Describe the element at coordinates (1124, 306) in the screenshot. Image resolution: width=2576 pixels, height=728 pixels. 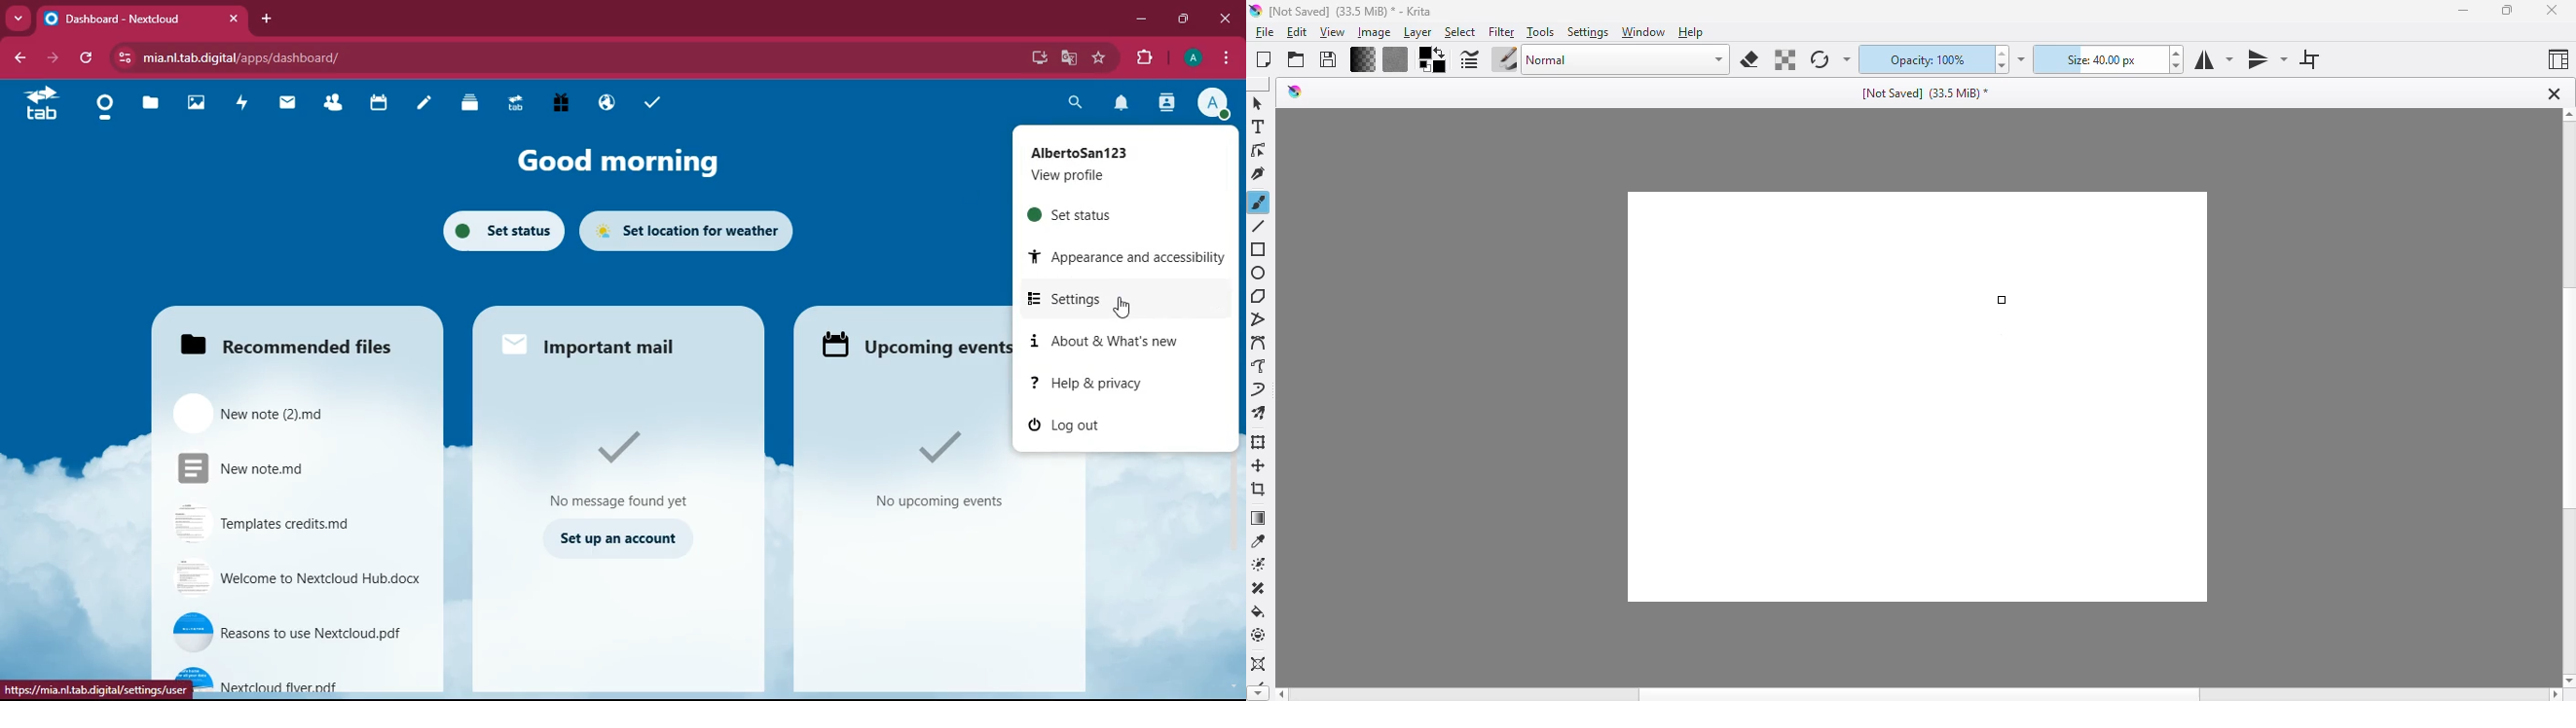
I see `Cursor` at that location.